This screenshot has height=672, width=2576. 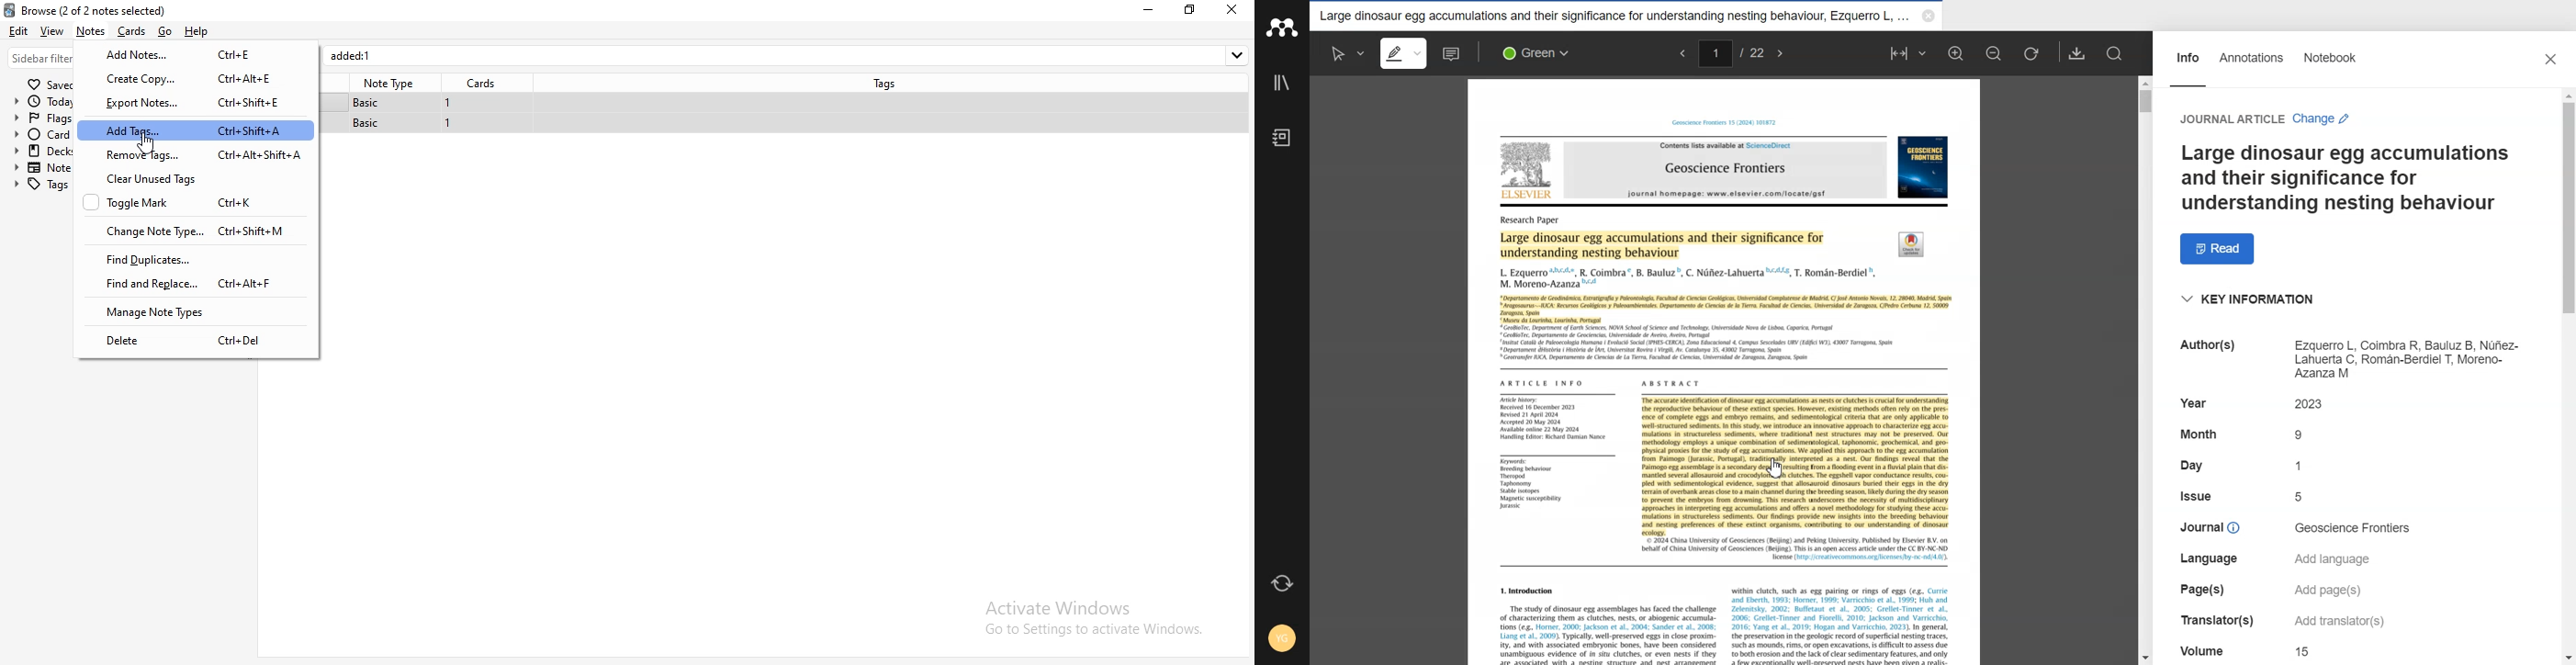 What do you see at coordinates (2409, 359) in the screenshot?
I see `text` at bounding box center [2409, 359].